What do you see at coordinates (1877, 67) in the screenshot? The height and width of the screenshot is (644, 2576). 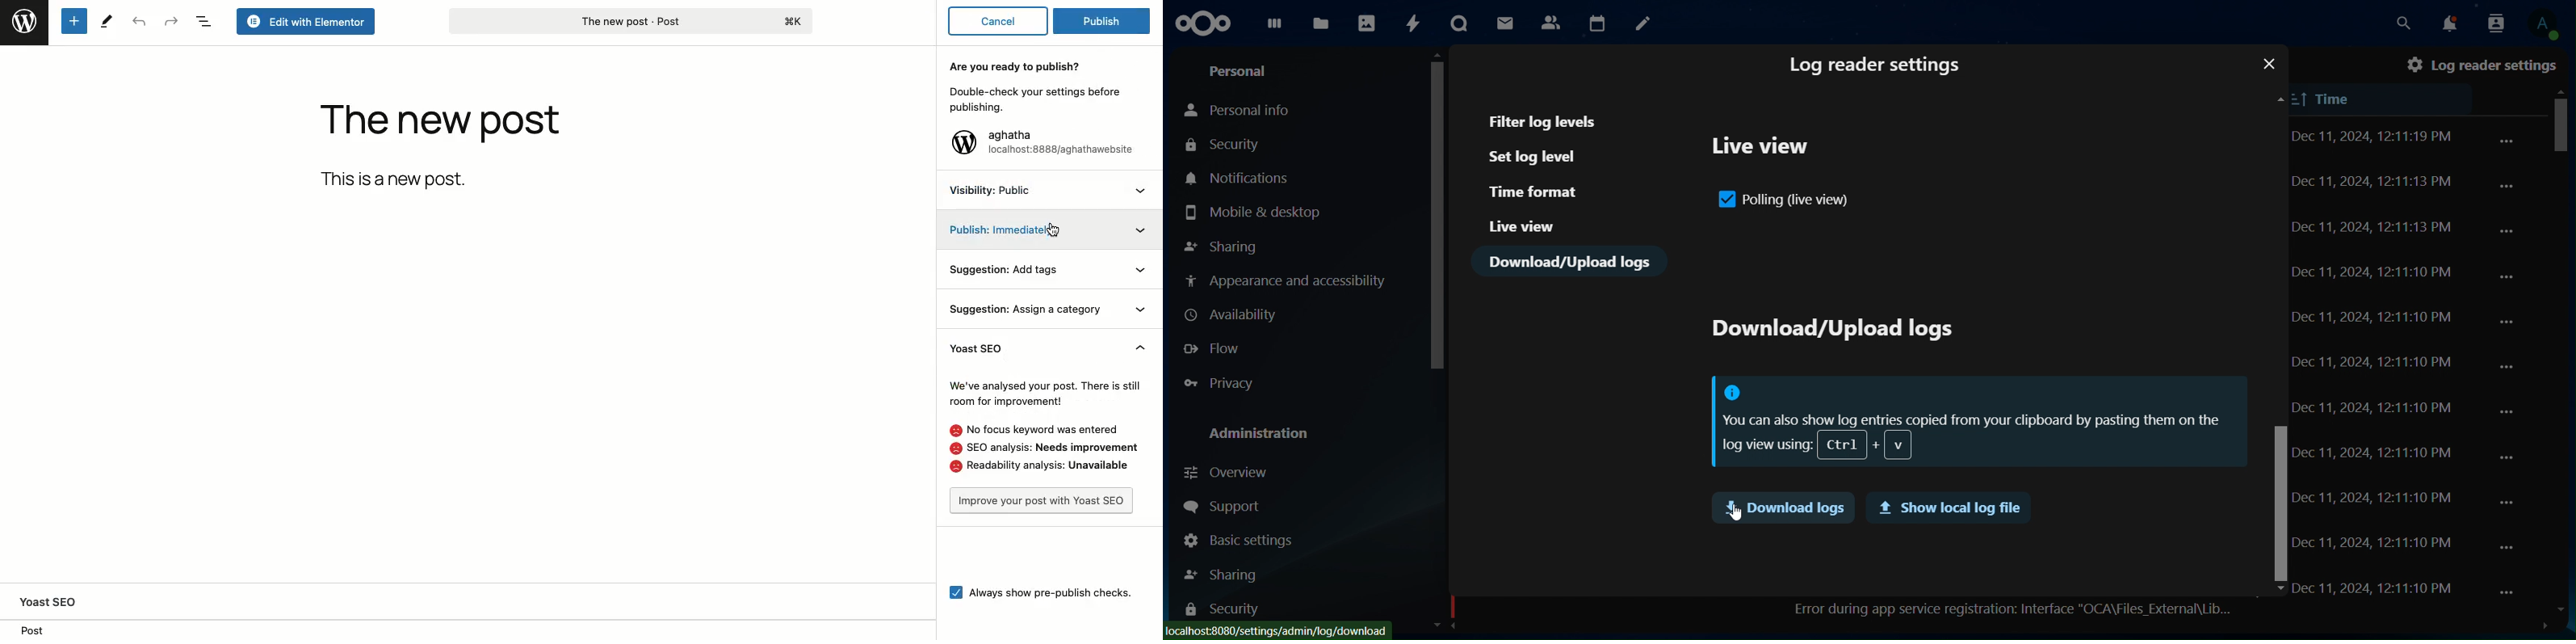 I see `log reader settings` at bounding box center [1877, 67].